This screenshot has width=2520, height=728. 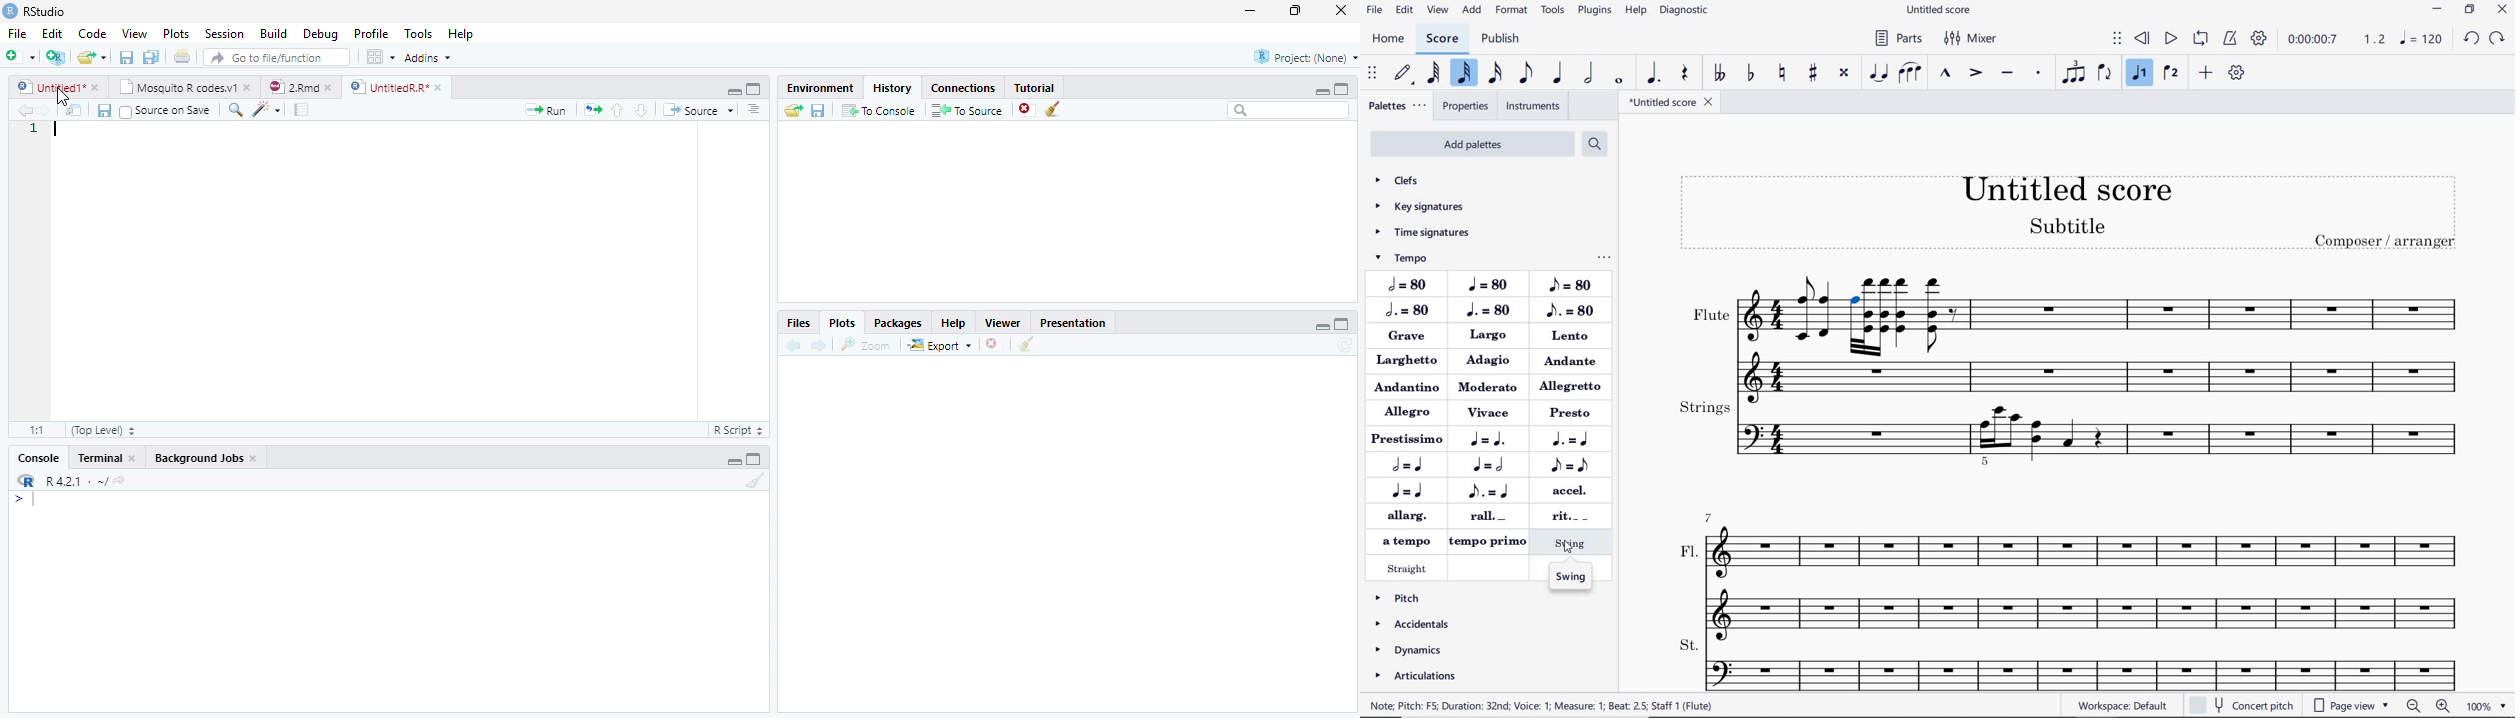 I want to click on title, so click(x=2072, y=210).